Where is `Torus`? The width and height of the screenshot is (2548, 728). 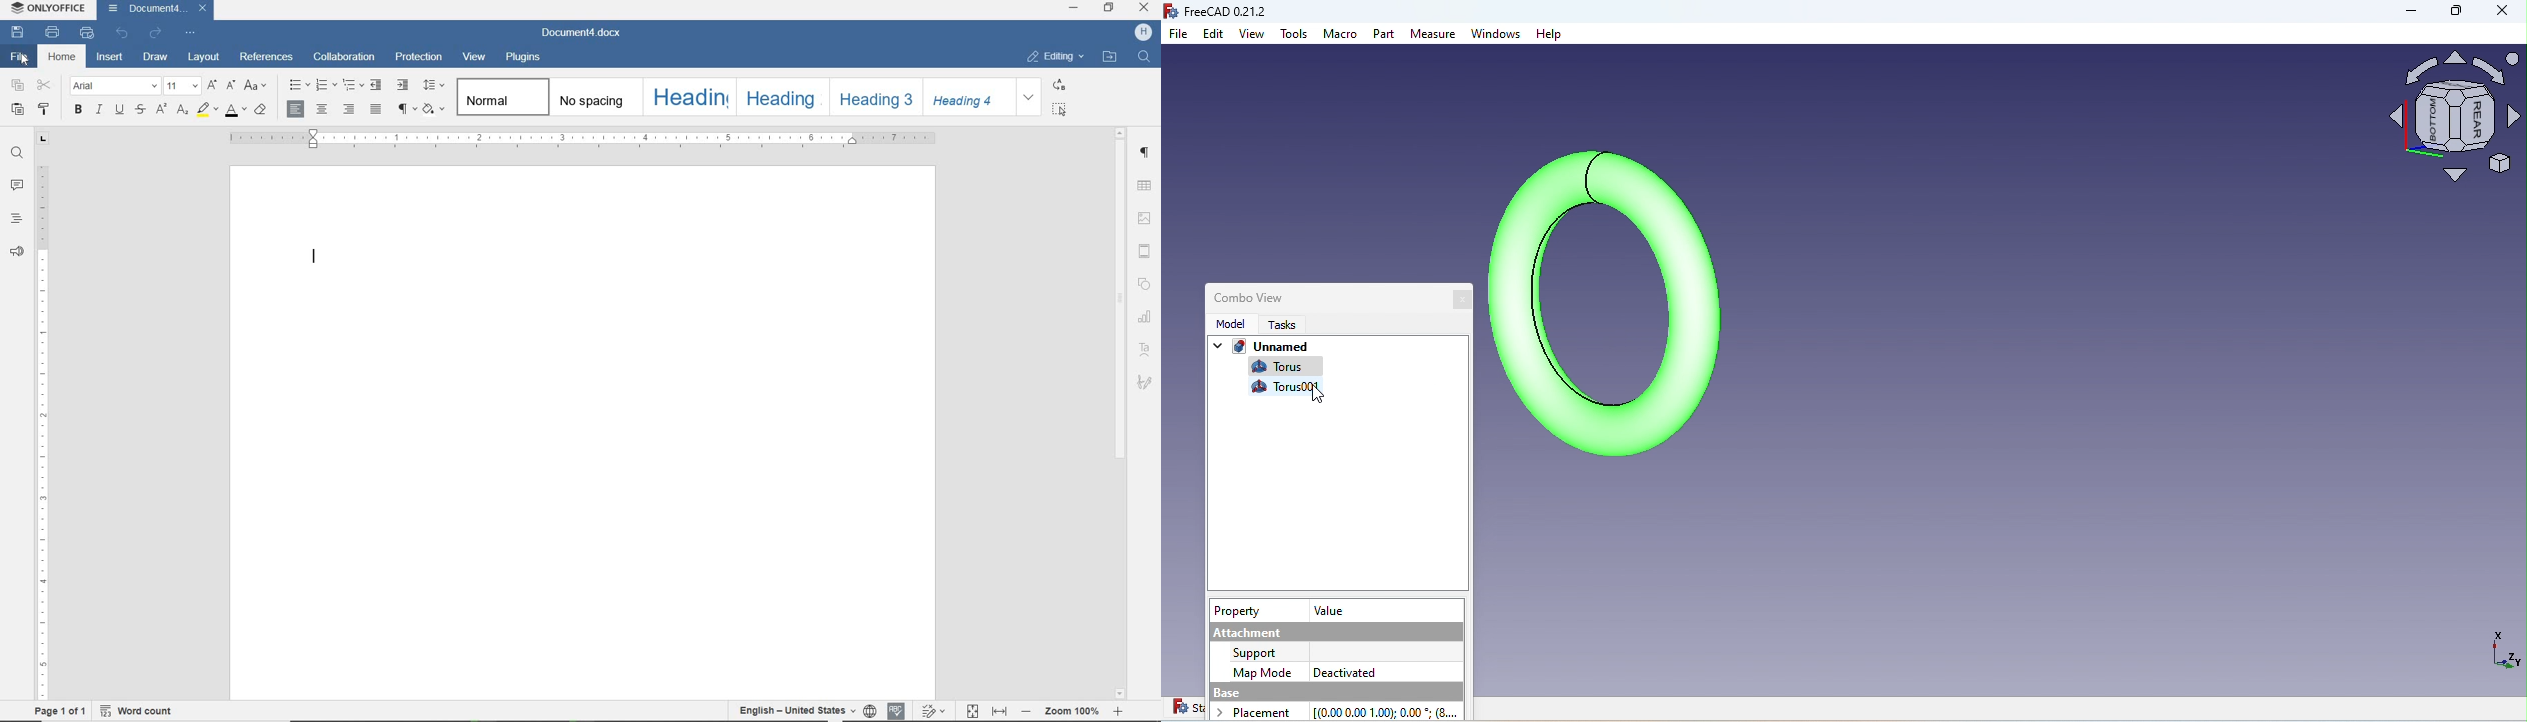
Torus is located at coordinates (1282, 368).